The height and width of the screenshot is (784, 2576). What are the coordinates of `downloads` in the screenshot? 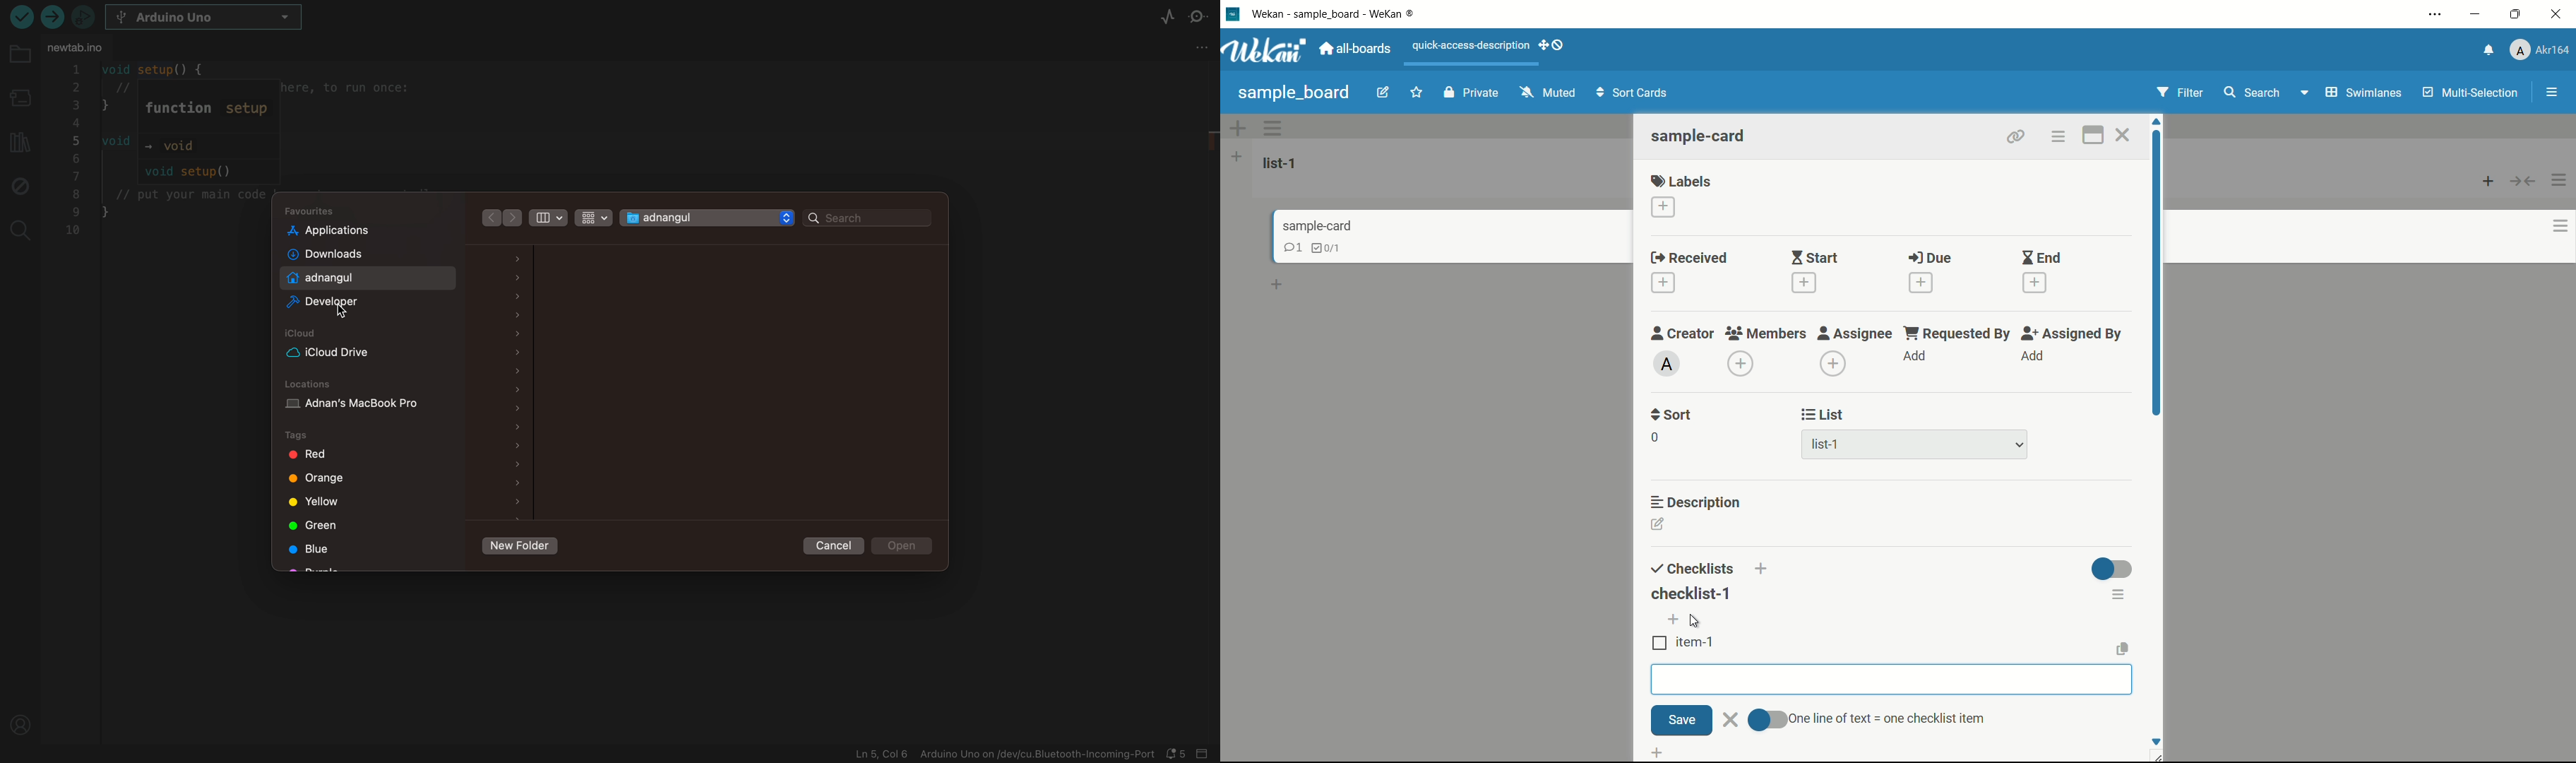 It's located at (350, 255).